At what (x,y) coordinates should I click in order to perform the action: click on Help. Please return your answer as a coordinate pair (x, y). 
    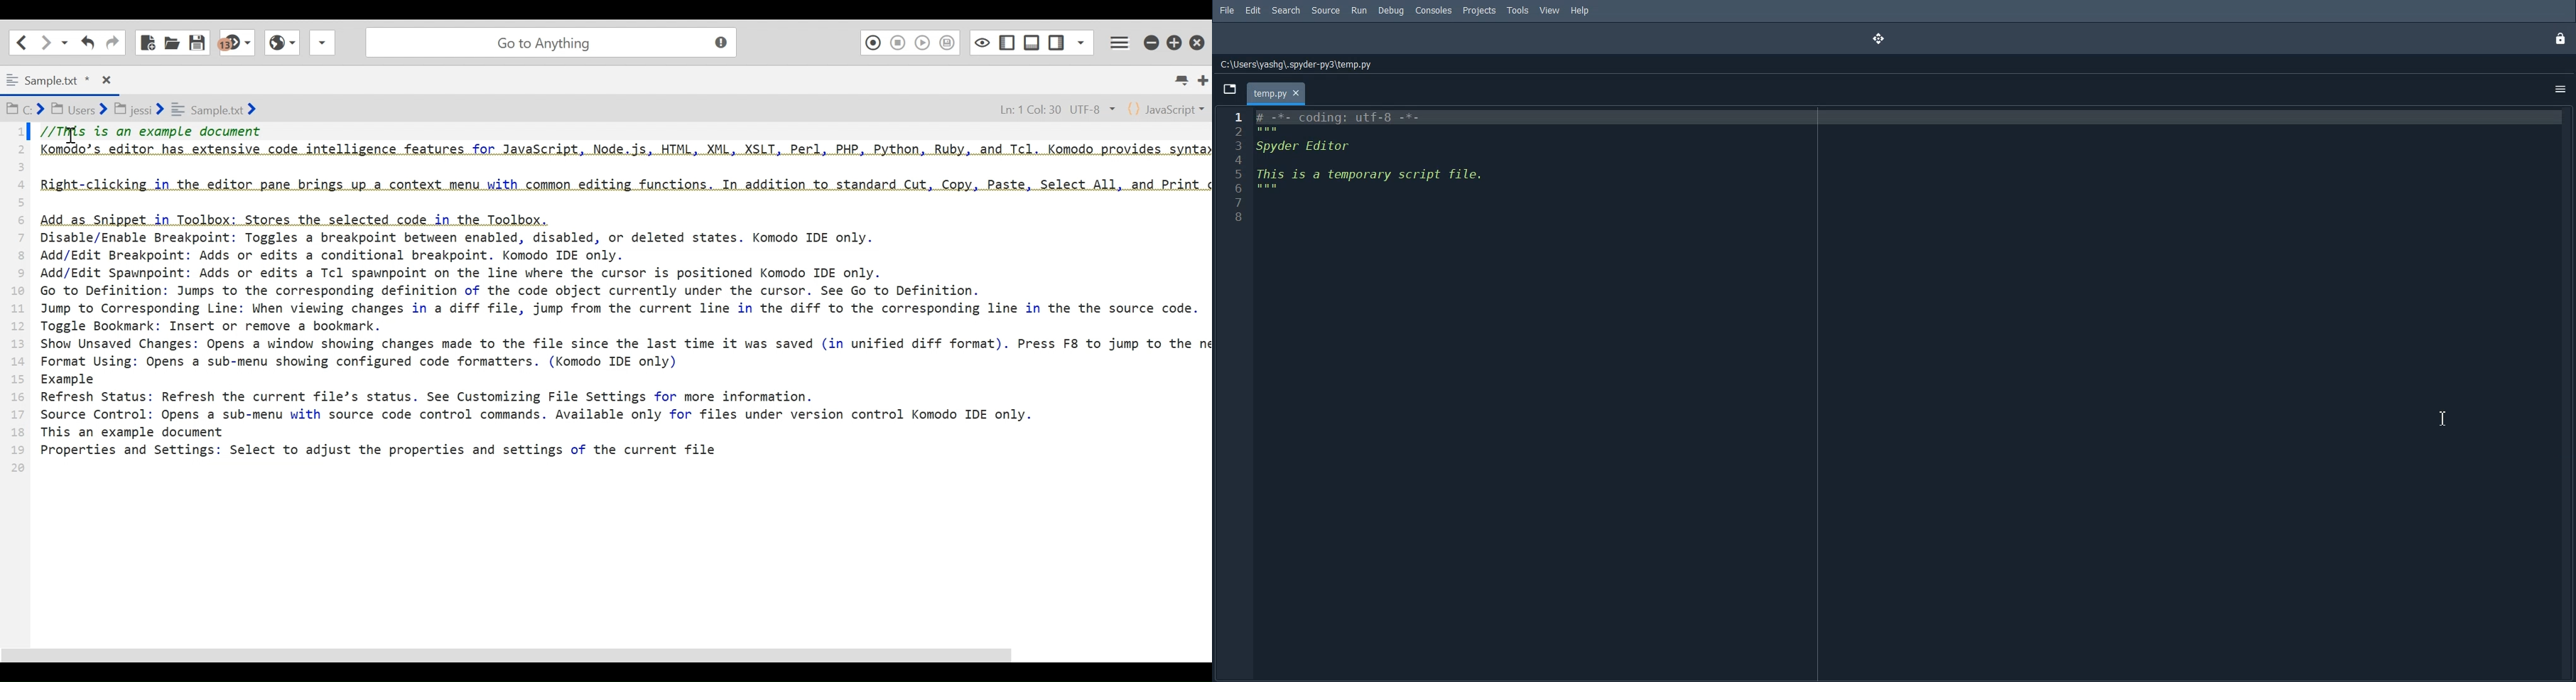
    Looking at the image, I should click on (1579, 10).